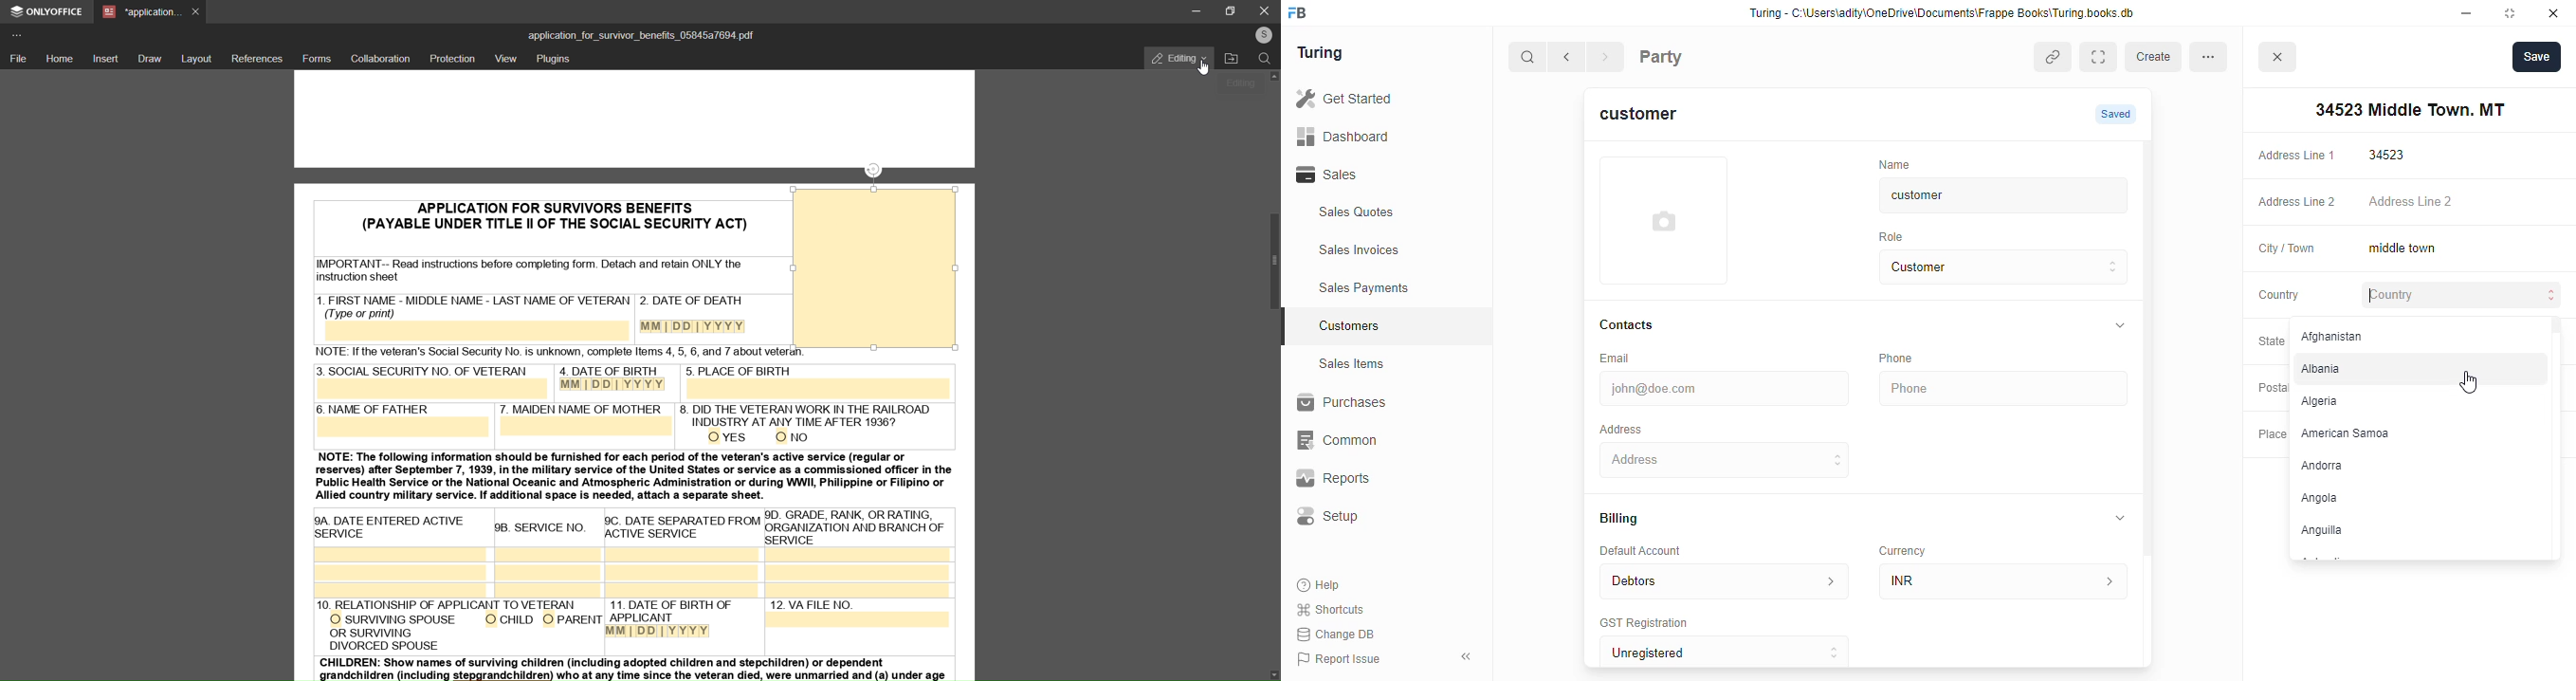 The image size is (2576, 700). What do you see at coordinates (2513, 13) in the screenshot?
I see `maximise` at bounding box center [2513, 13].